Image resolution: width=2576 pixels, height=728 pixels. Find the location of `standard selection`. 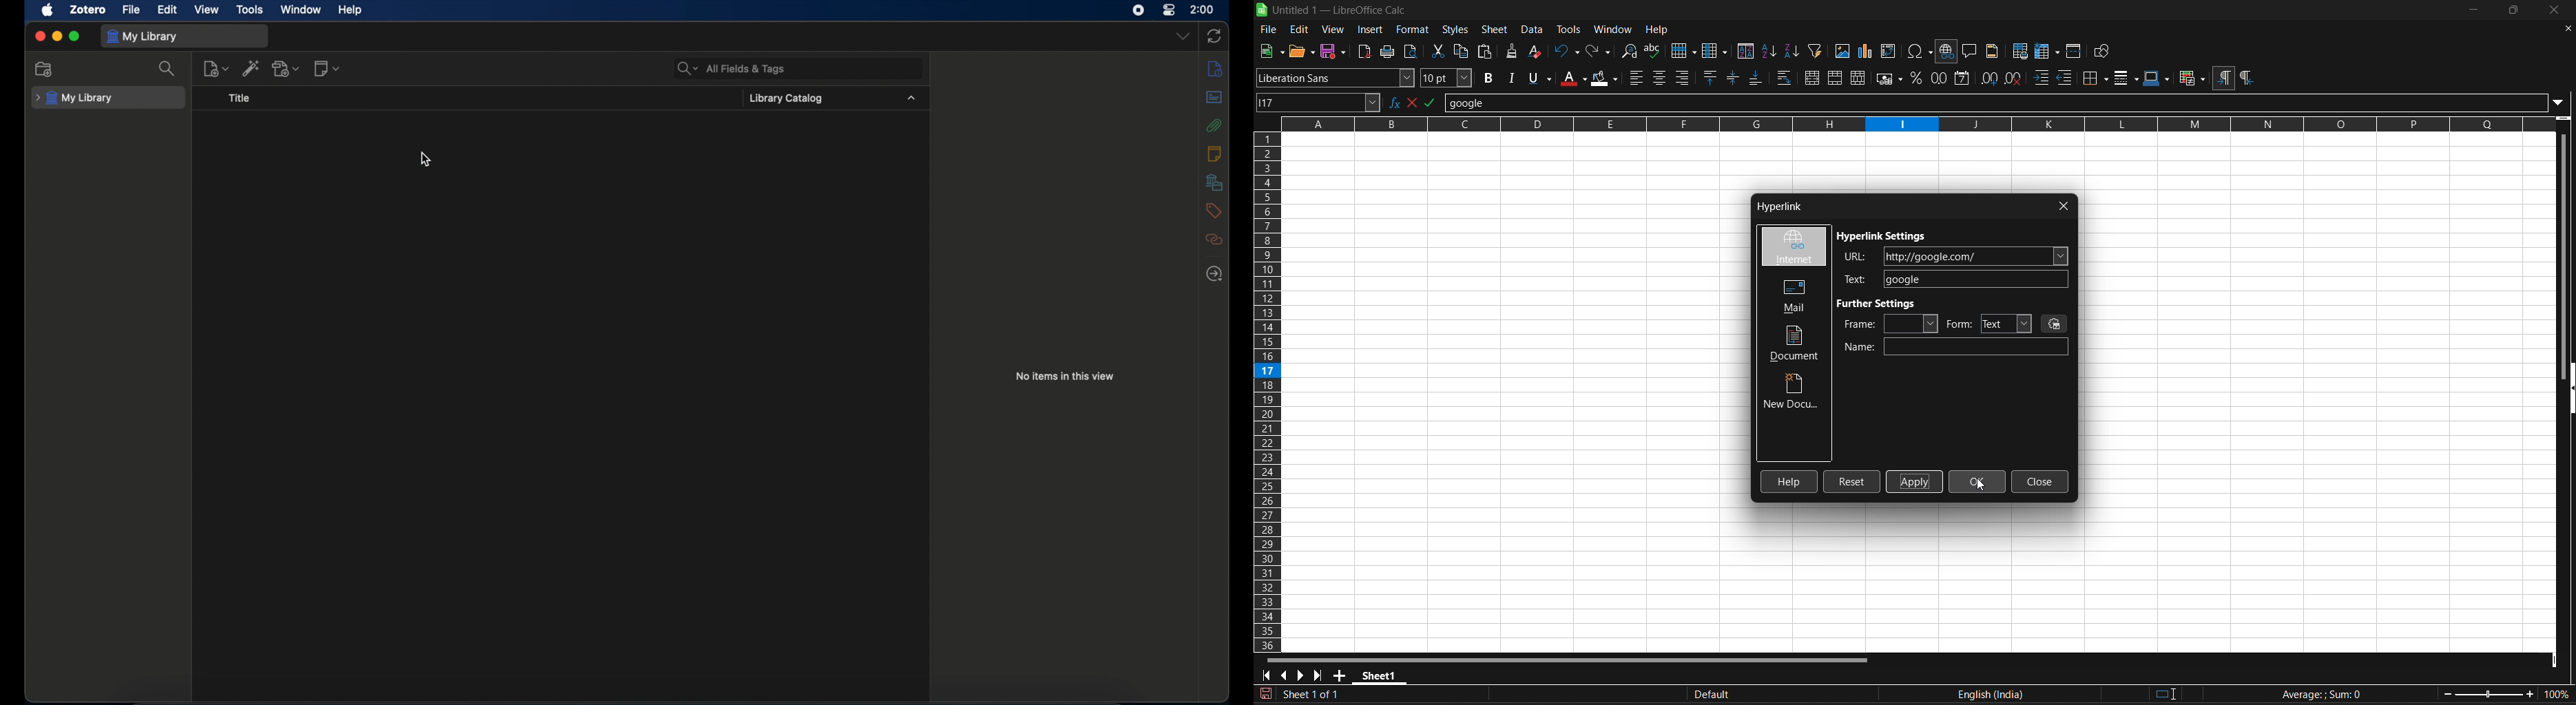

standard selection is located at coordinates (2168, 695).